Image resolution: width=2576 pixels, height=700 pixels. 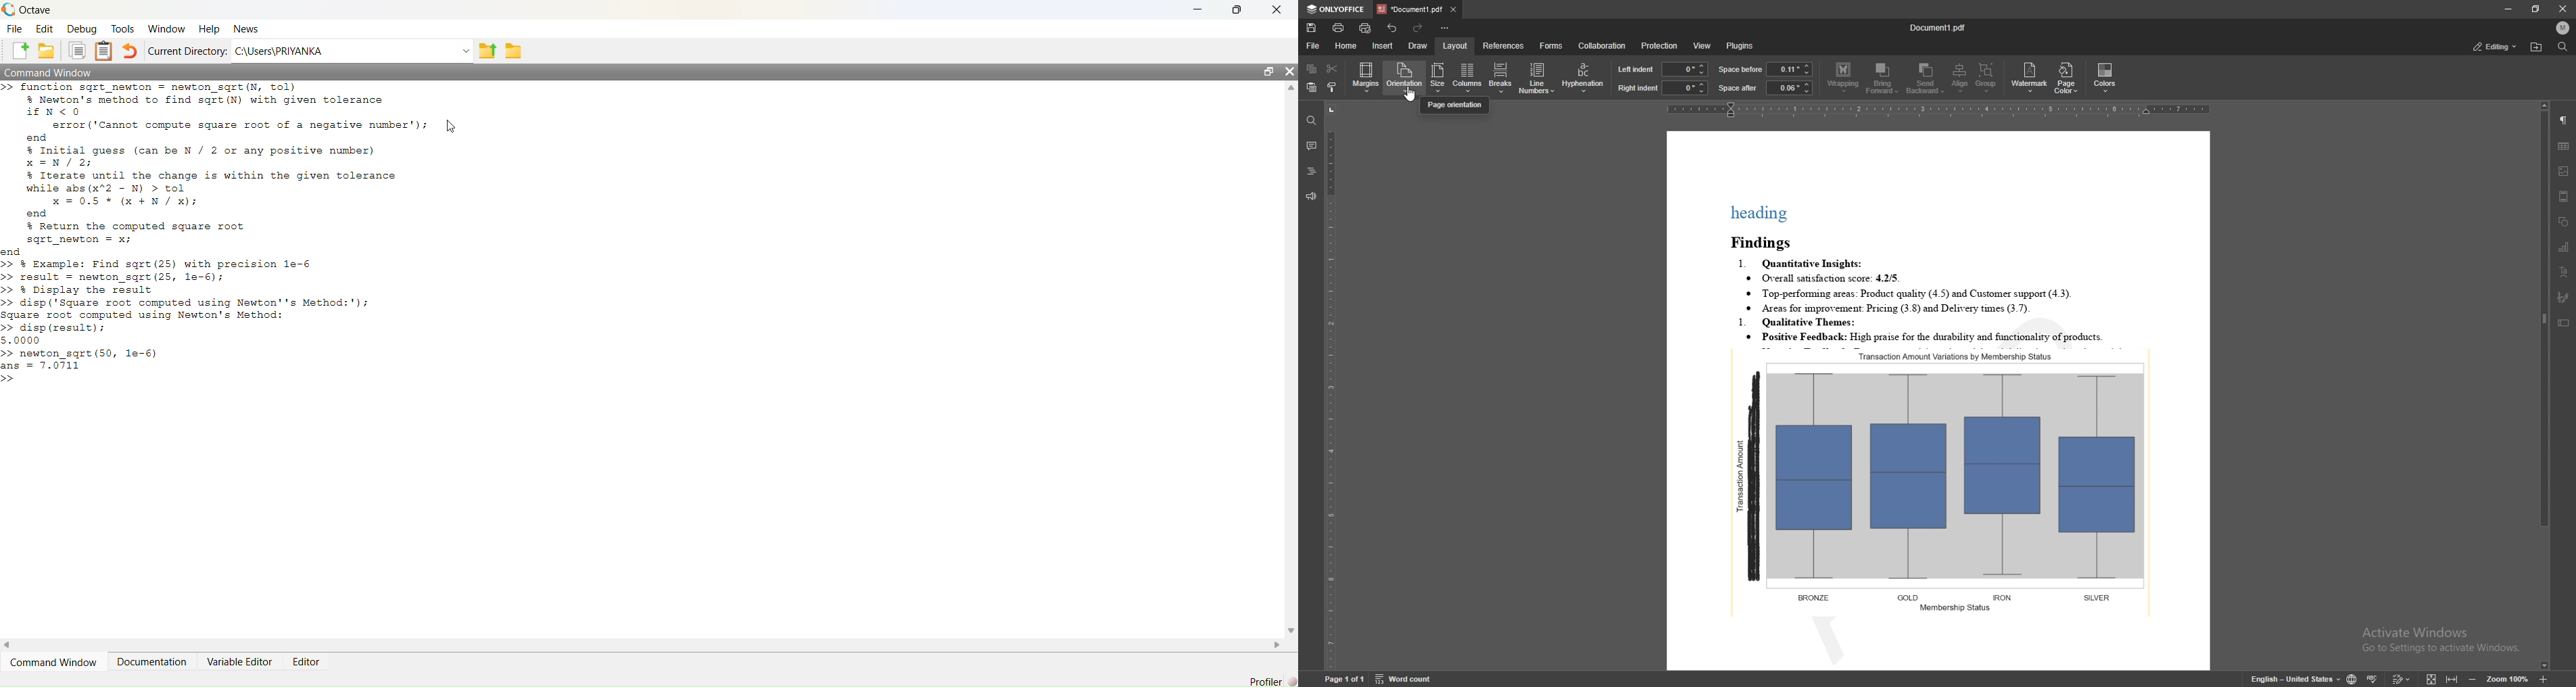 What do you see at coordinates (1444, 27) in the screenshot?
I see `customize toolbar` at bounding box center [1444, 27].